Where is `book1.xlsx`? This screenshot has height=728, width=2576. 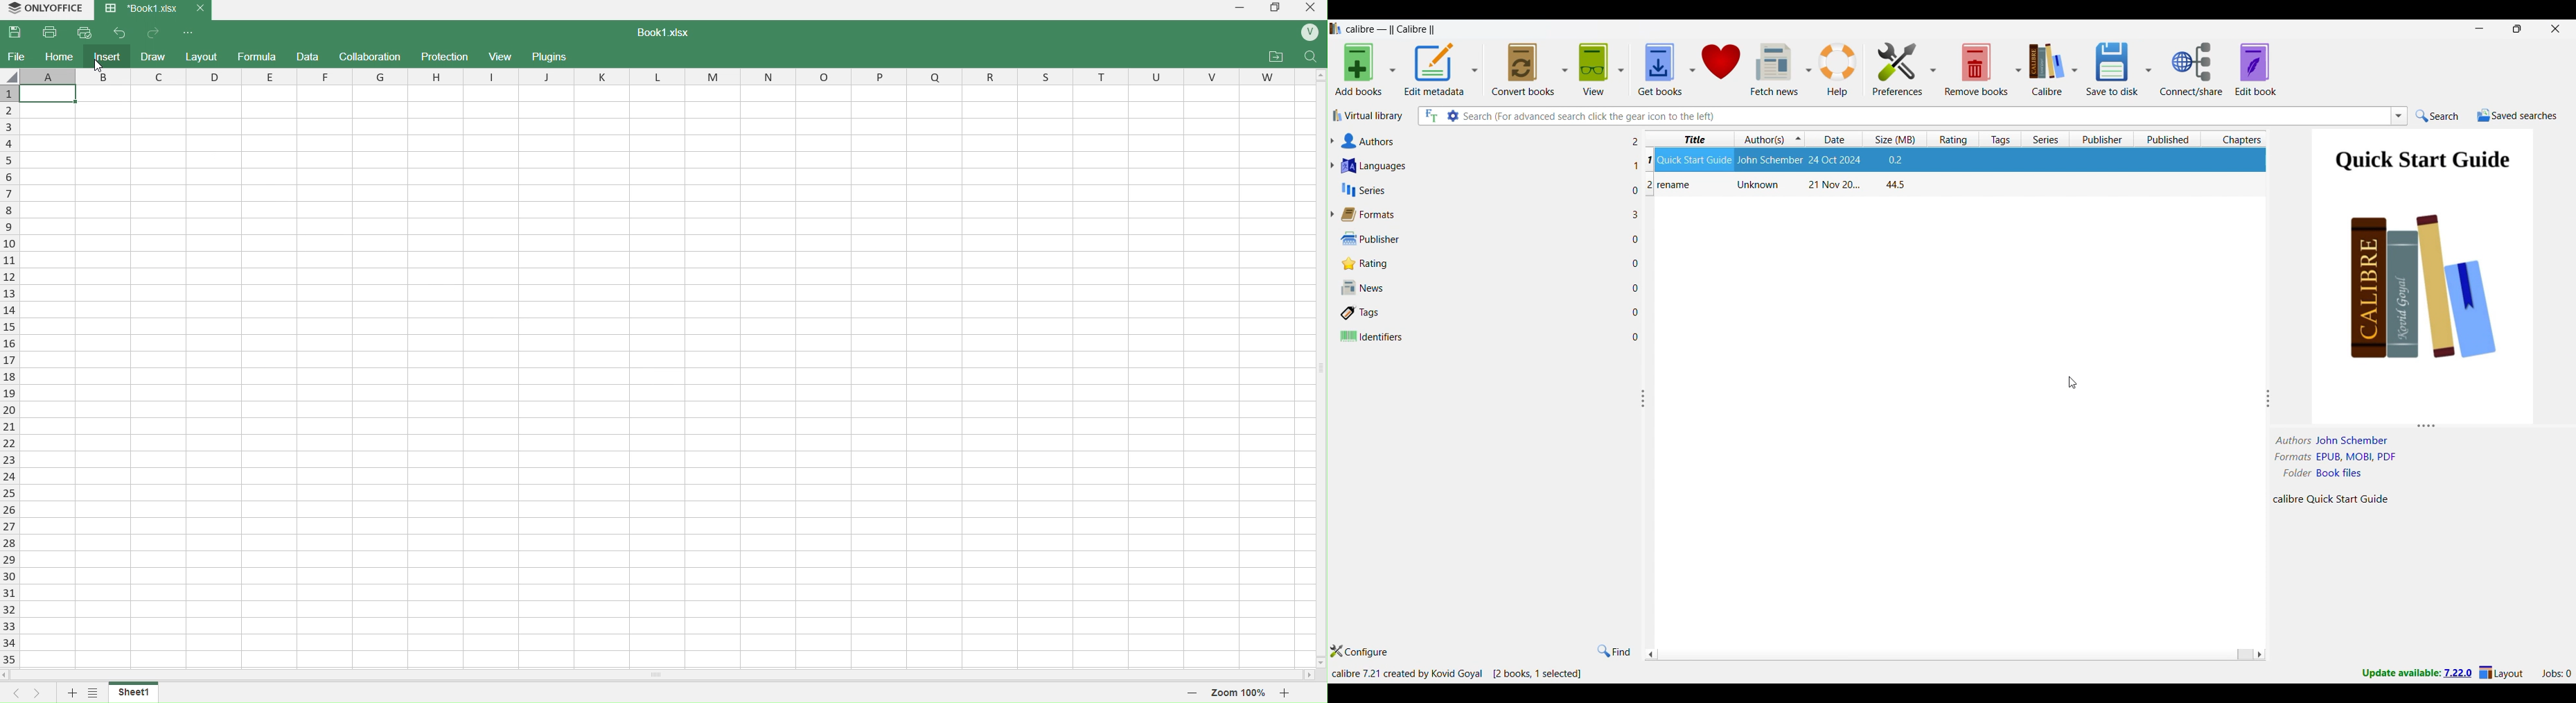 book1.xlsx is located at coordinates (671, 34).